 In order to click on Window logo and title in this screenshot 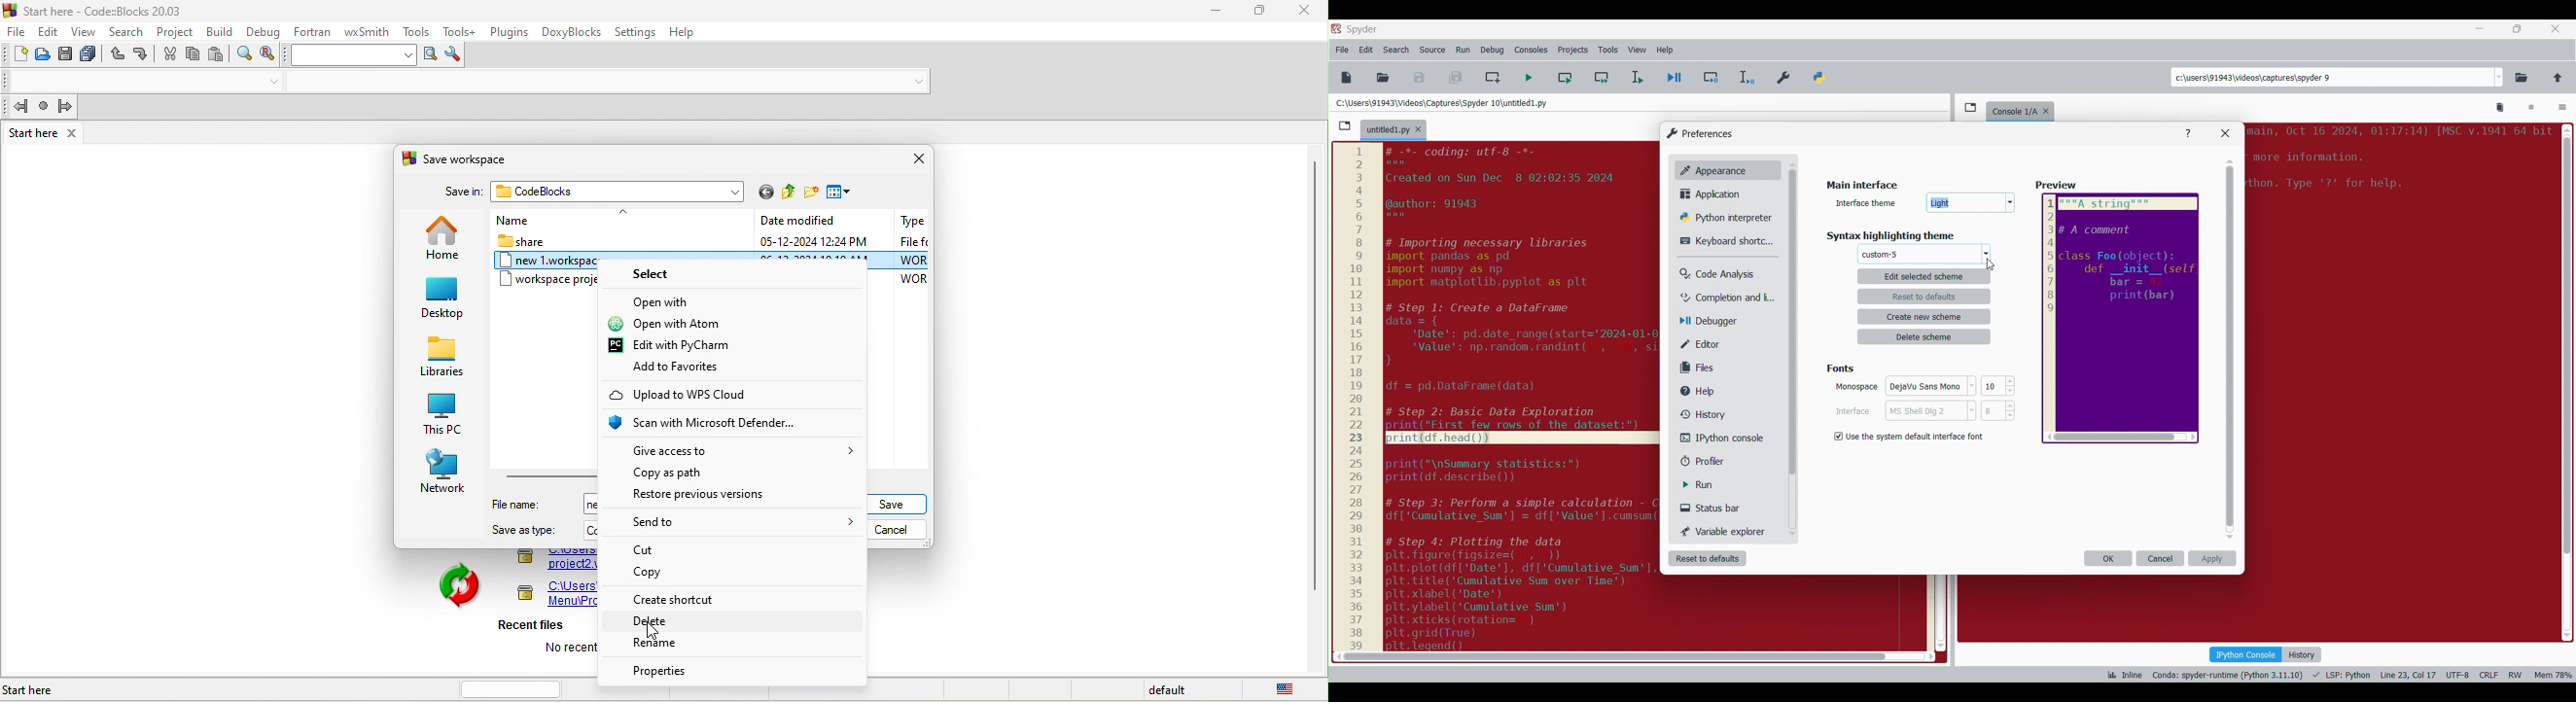, I will do `click(1700, 133)`.